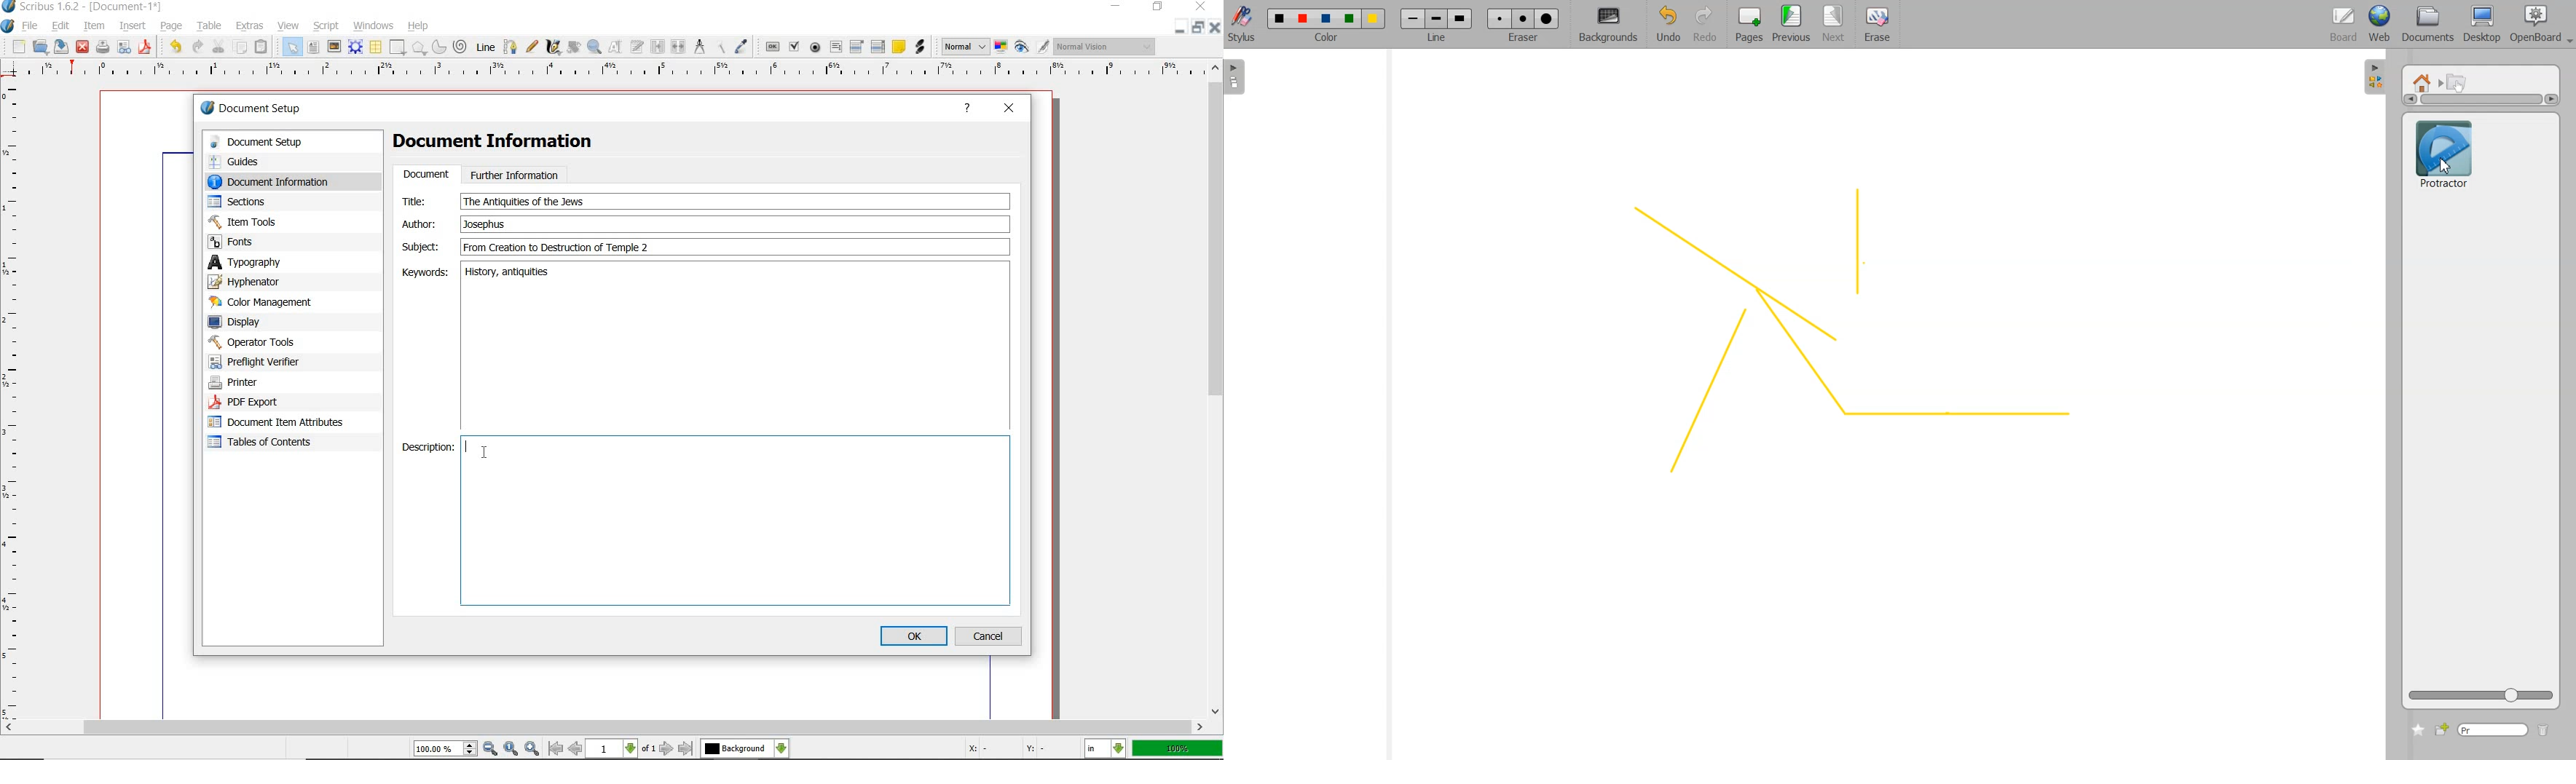 The height and width of the screenshot is (784, 2576). Describe the element at coordinates (719, 47) in the screenshot. I see `copy item properties` at that location.